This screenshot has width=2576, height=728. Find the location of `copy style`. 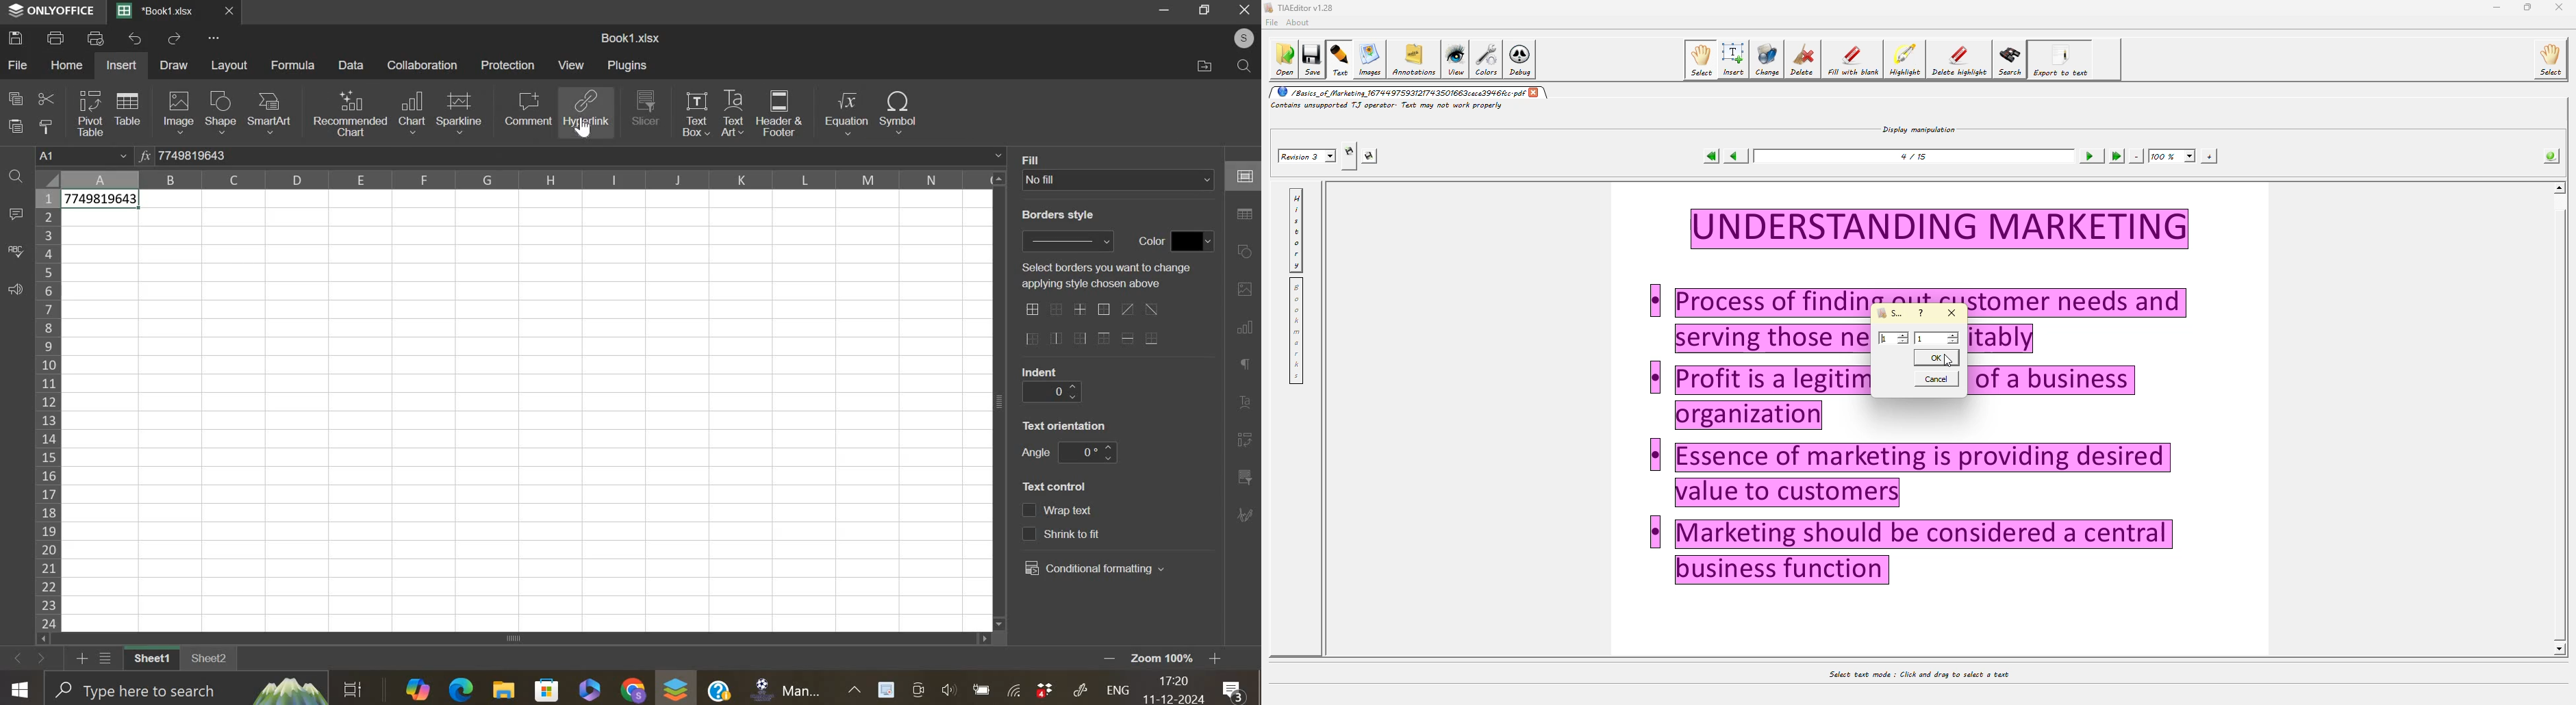

copy style is located at coordinates (46, 126).